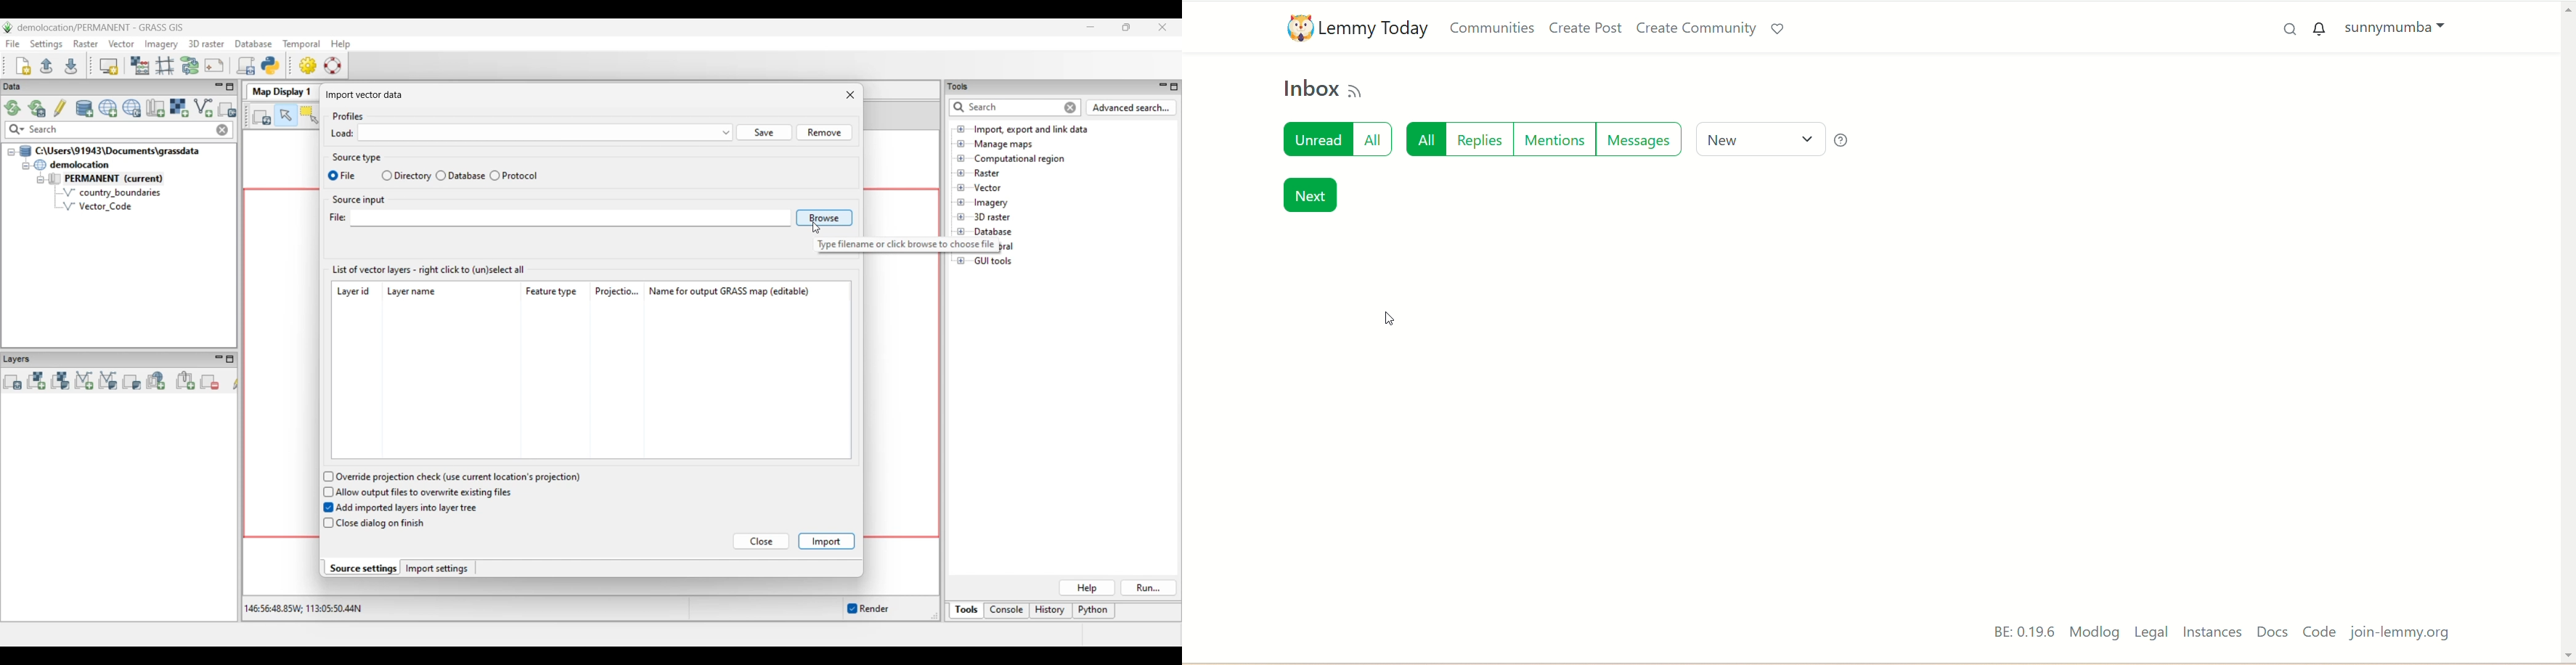 This screenshot has width=2576, height=672. Describe the element at coordinates (2291, 33) in the screenshot. I see `search` at that location.